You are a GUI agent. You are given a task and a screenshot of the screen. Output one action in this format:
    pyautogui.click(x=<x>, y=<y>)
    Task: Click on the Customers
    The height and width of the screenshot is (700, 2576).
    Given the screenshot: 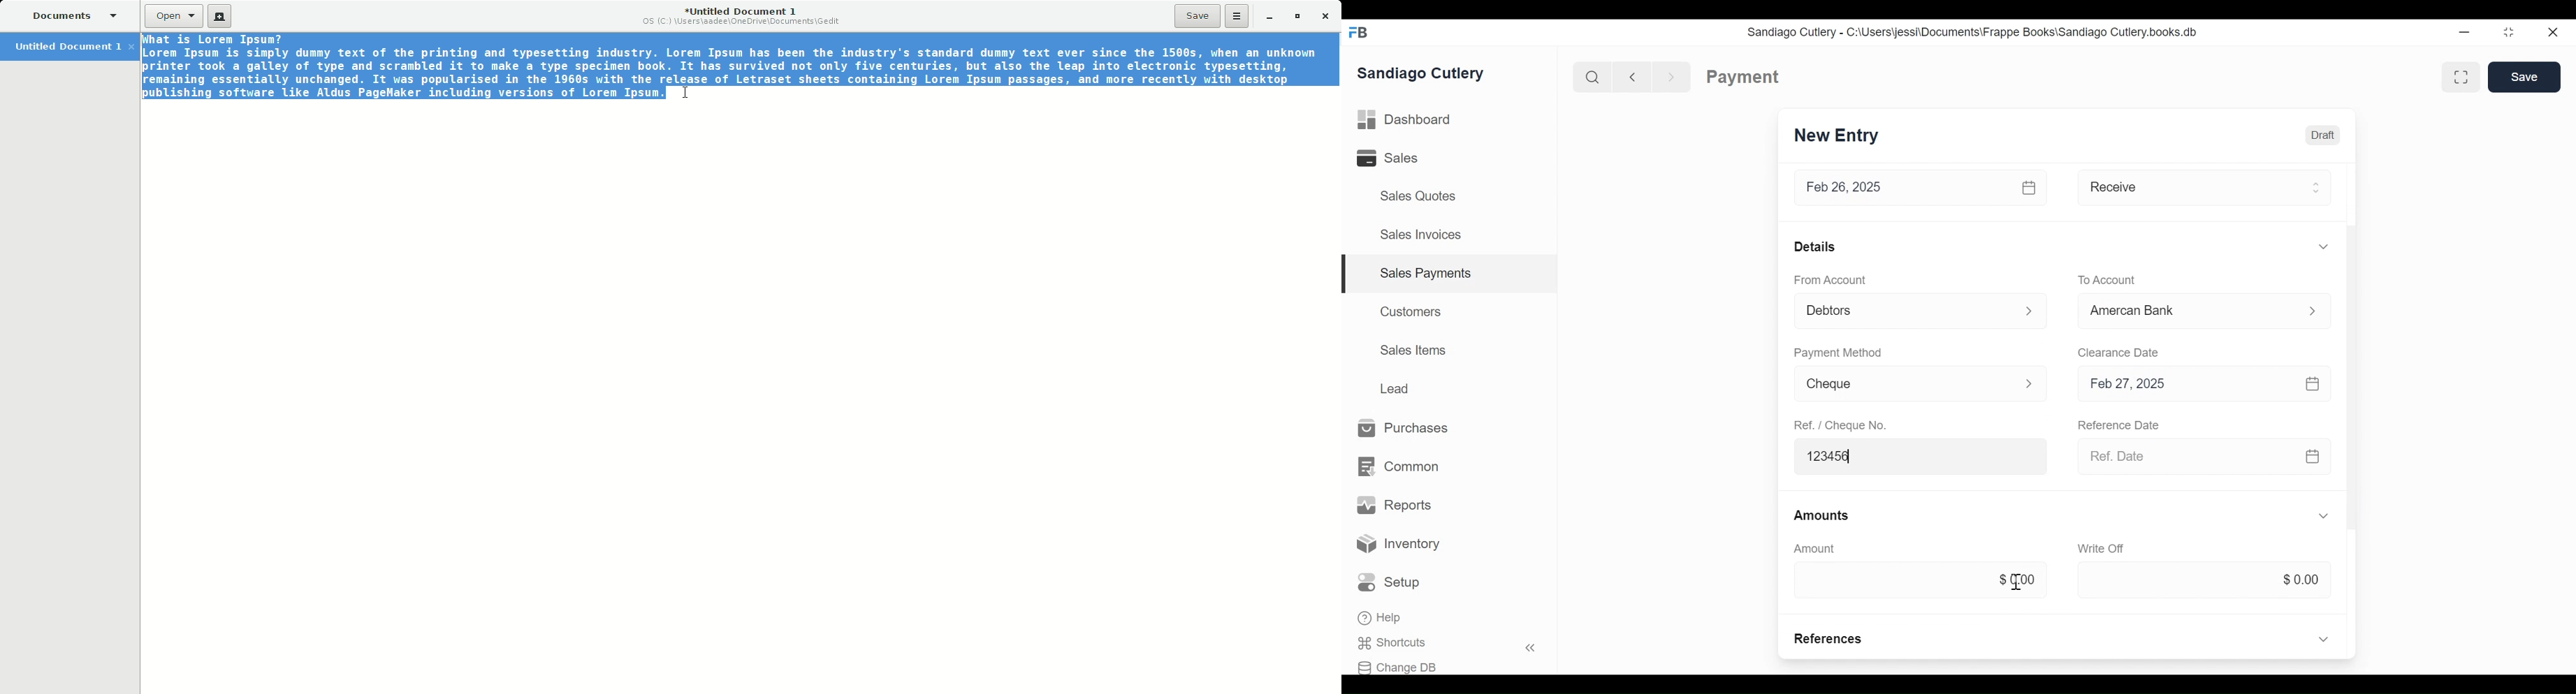 What is the action you would take?
    pyautogui.click(x=1412, y=311)
    